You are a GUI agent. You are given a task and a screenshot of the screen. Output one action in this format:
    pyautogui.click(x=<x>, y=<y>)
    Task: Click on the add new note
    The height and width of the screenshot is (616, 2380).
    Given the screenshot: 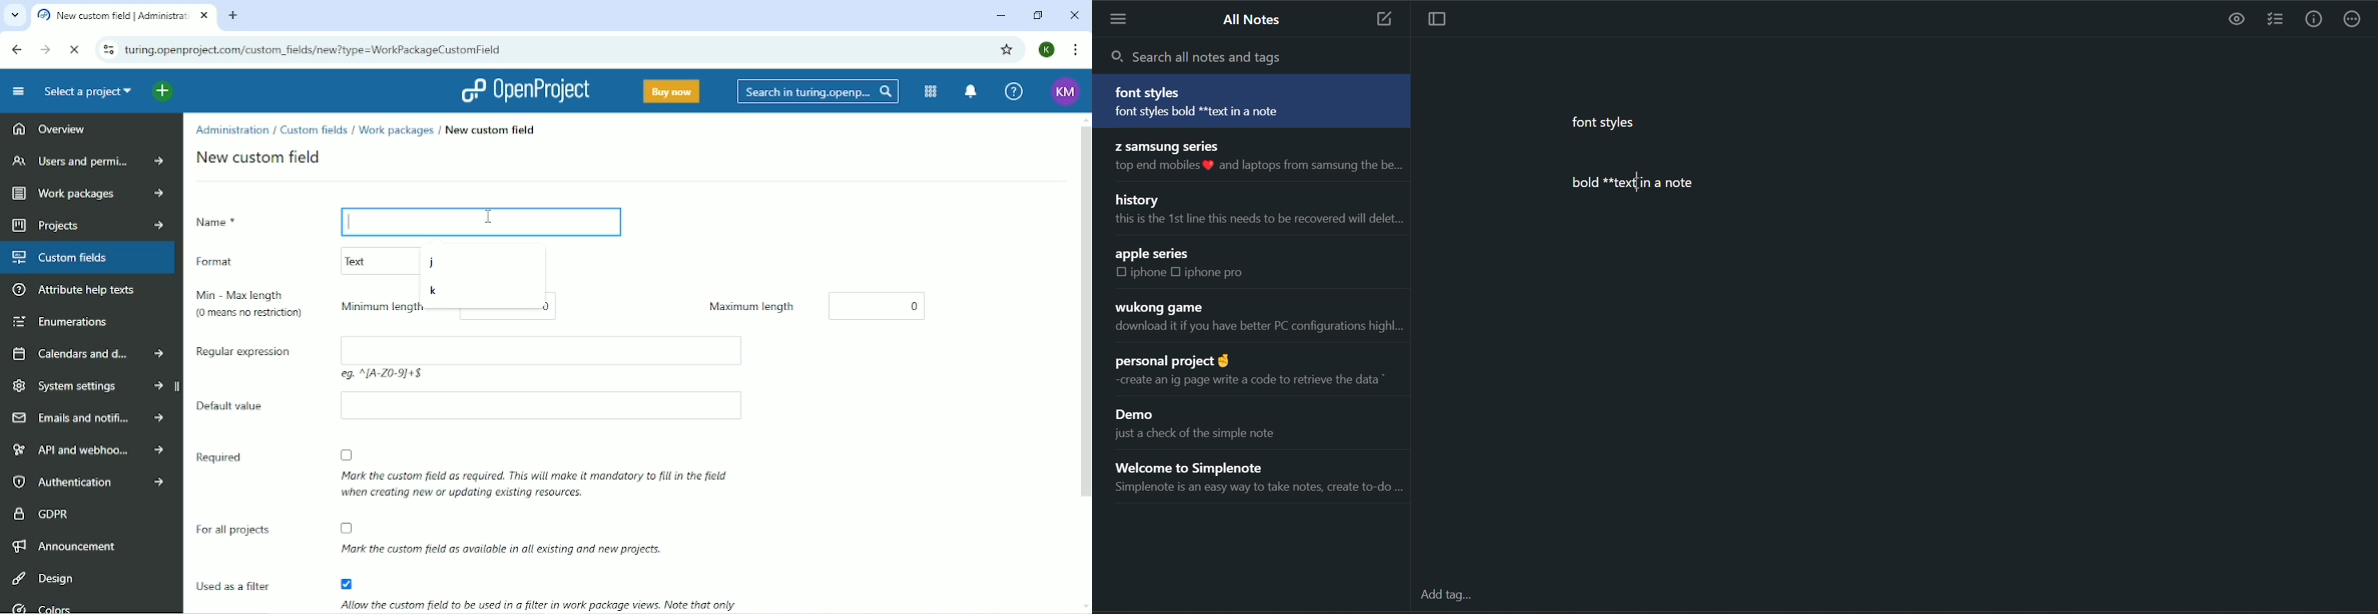 What is the action you would take?
    pyautogui.click(x=1380, y=19)
    